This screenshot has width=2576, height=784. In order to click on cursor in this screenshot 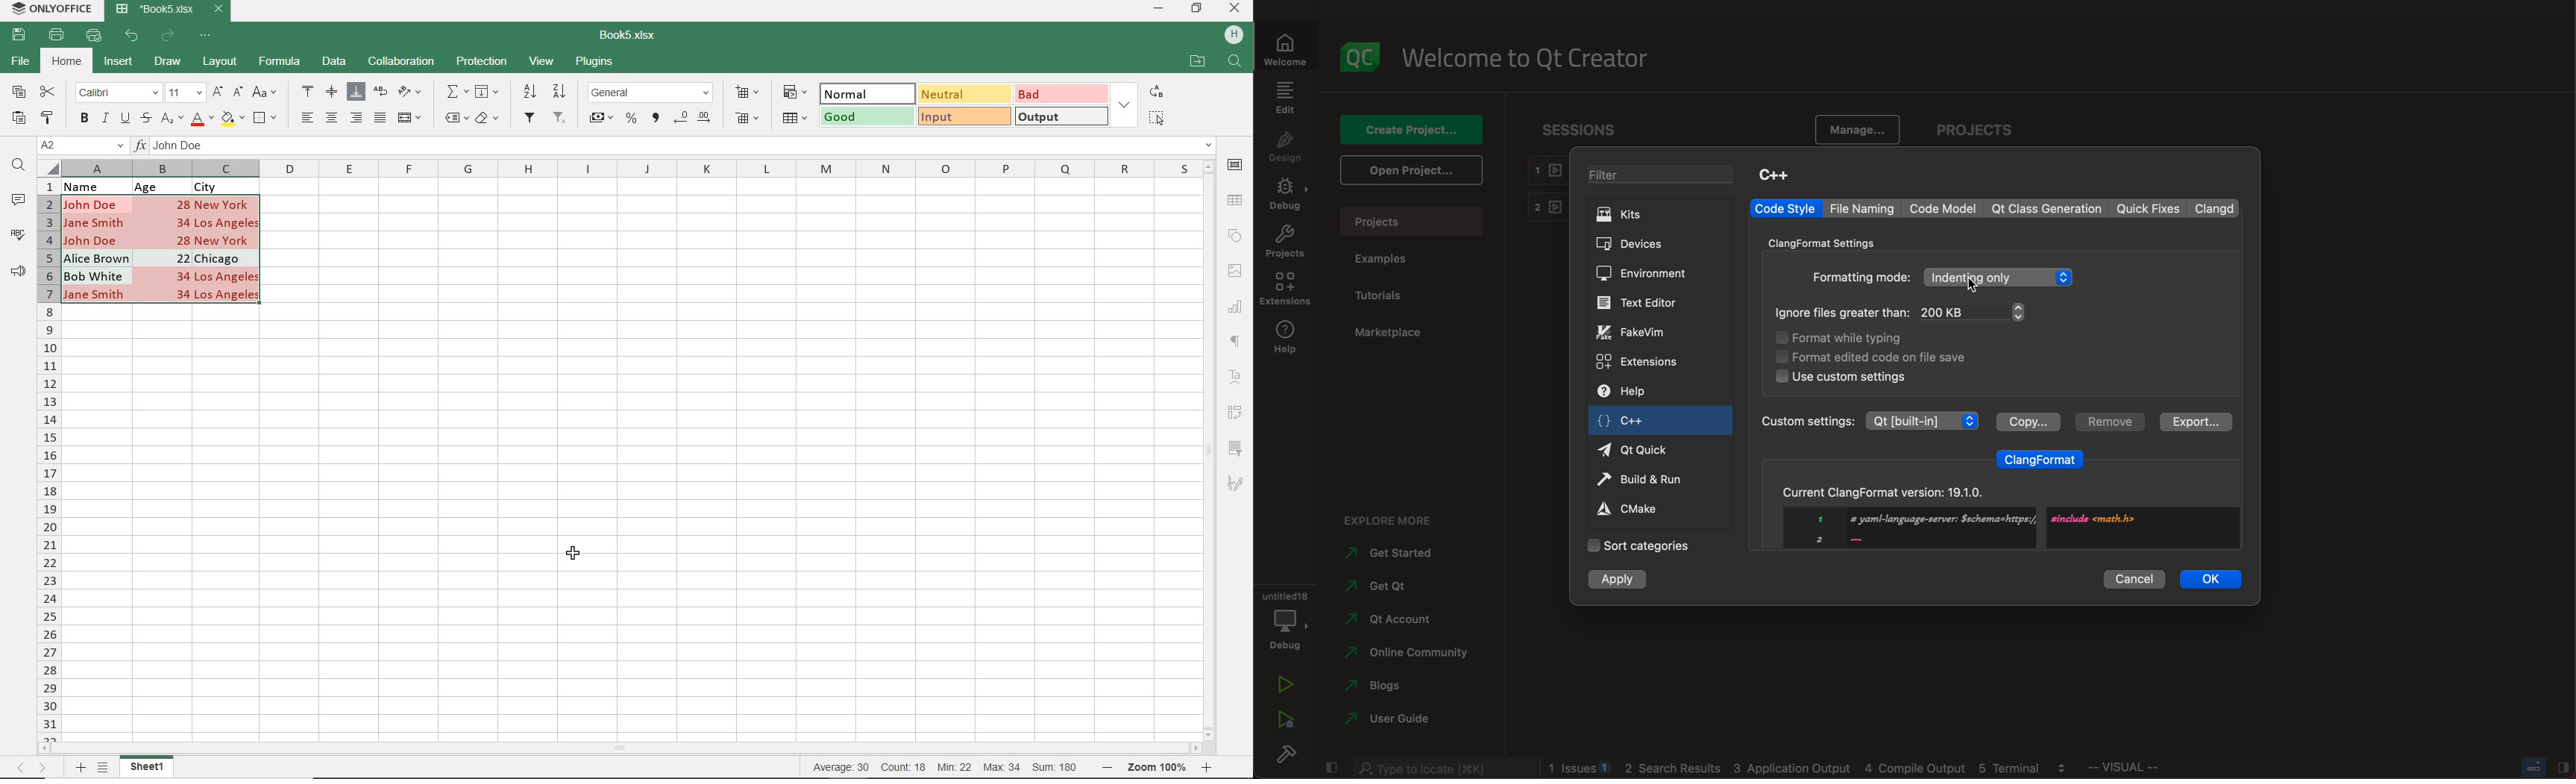, I will do `click(576, 551)`.